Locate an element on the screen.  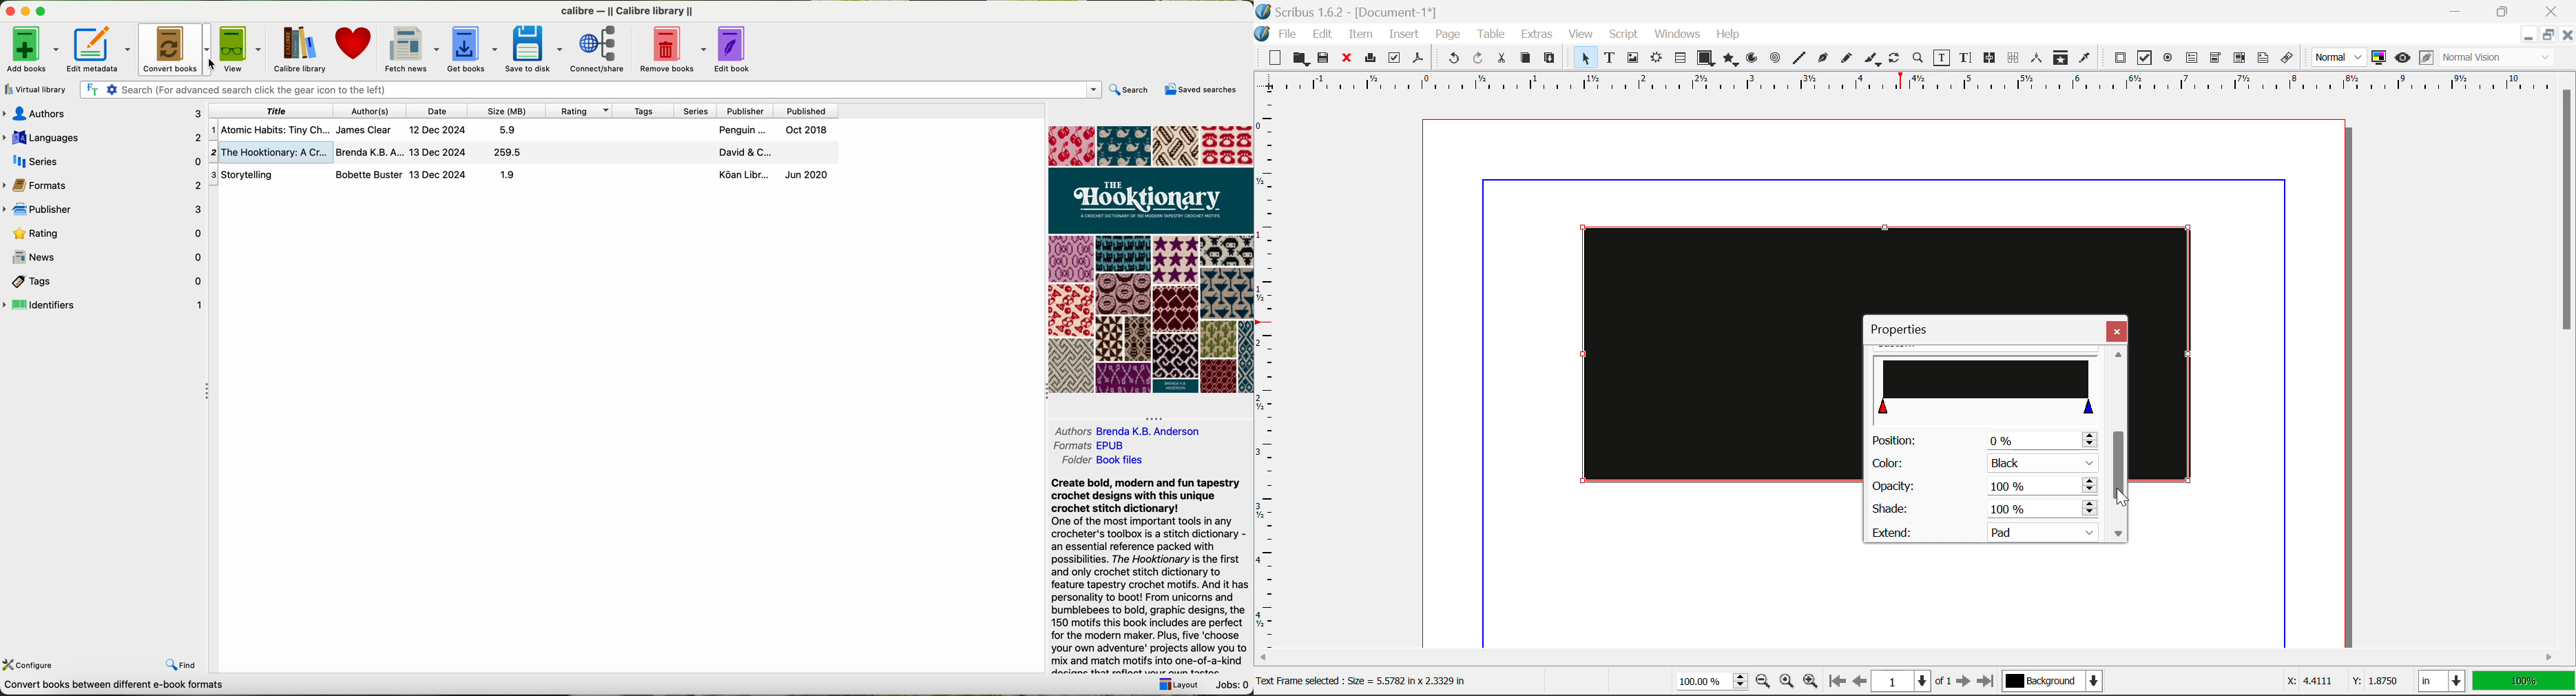
Last Page is located at coordinates (1988, 684).